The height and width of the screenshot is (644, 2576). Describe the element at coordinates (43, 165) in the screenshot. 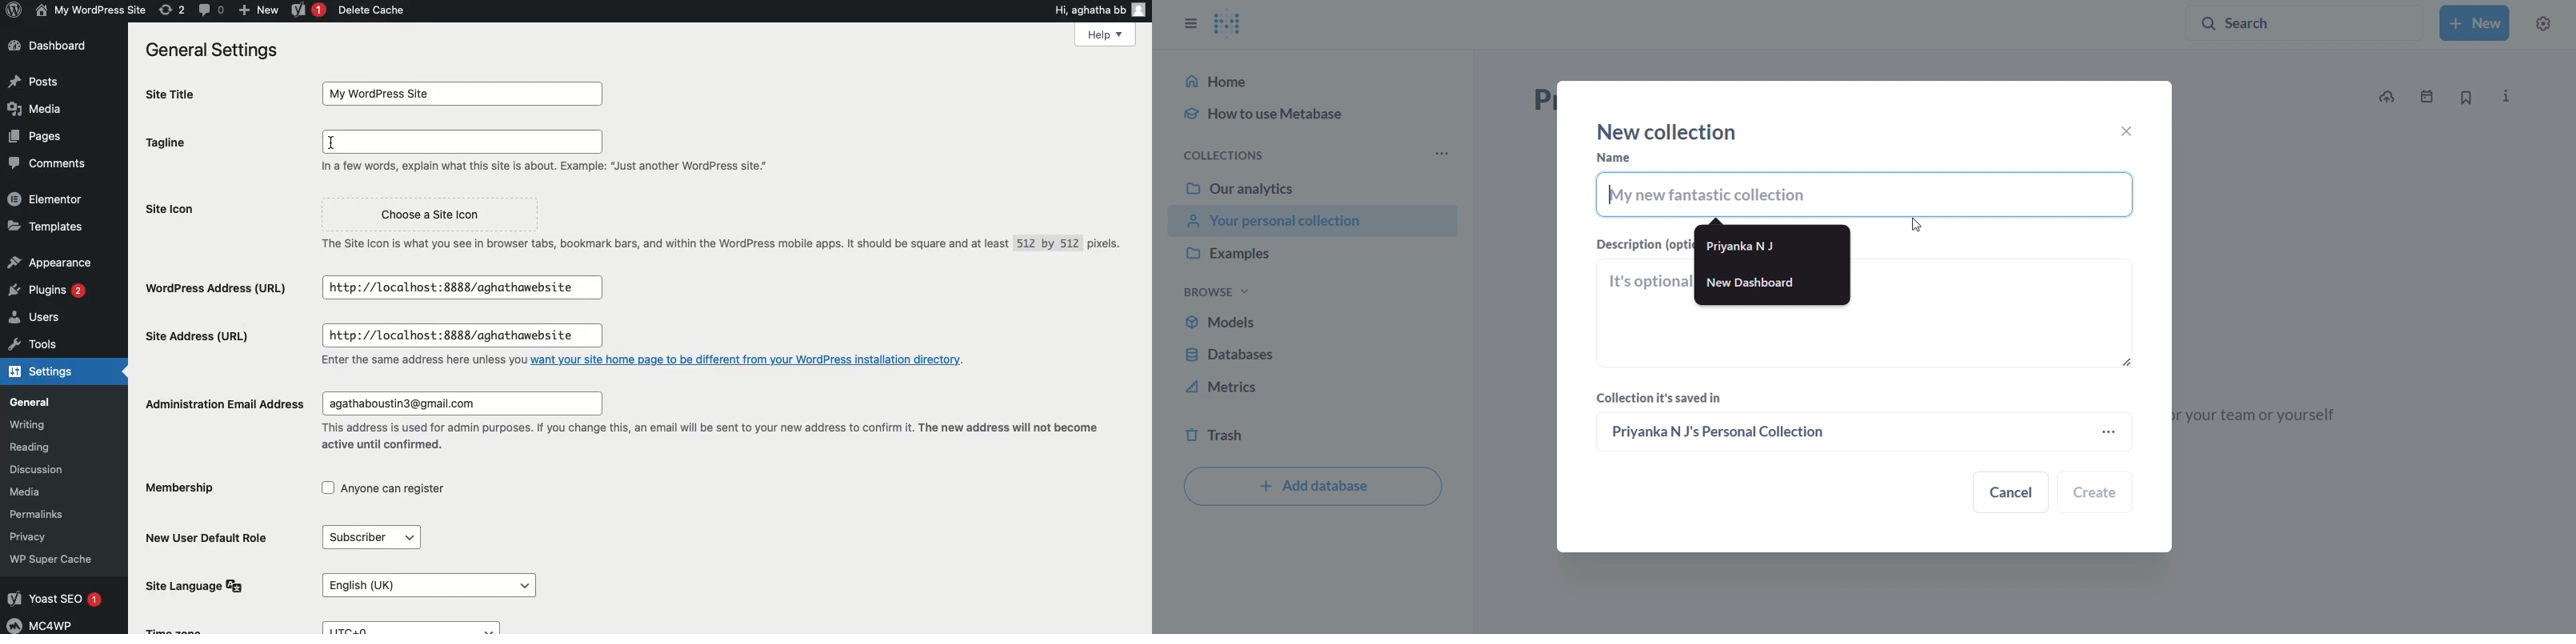

I see `Comment` at that location.